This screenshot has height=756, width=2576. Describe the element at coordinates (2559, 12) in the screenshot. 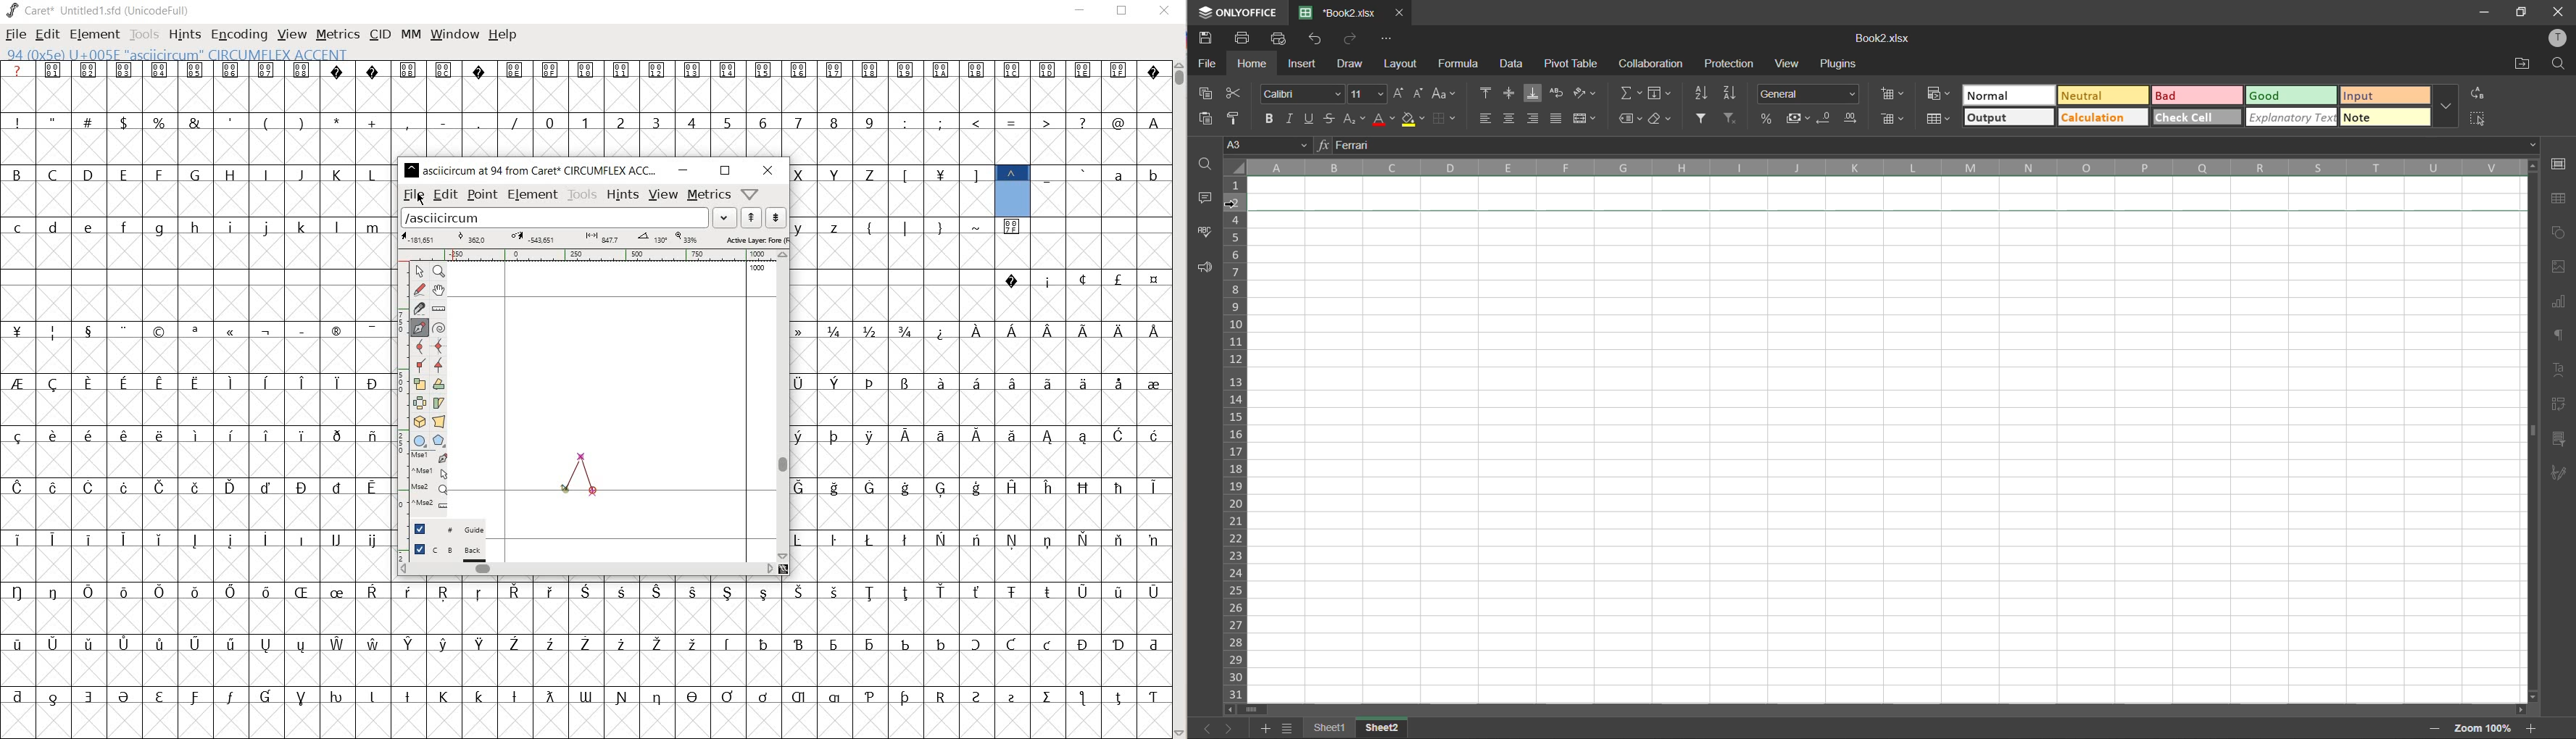

I see `close` at that location.